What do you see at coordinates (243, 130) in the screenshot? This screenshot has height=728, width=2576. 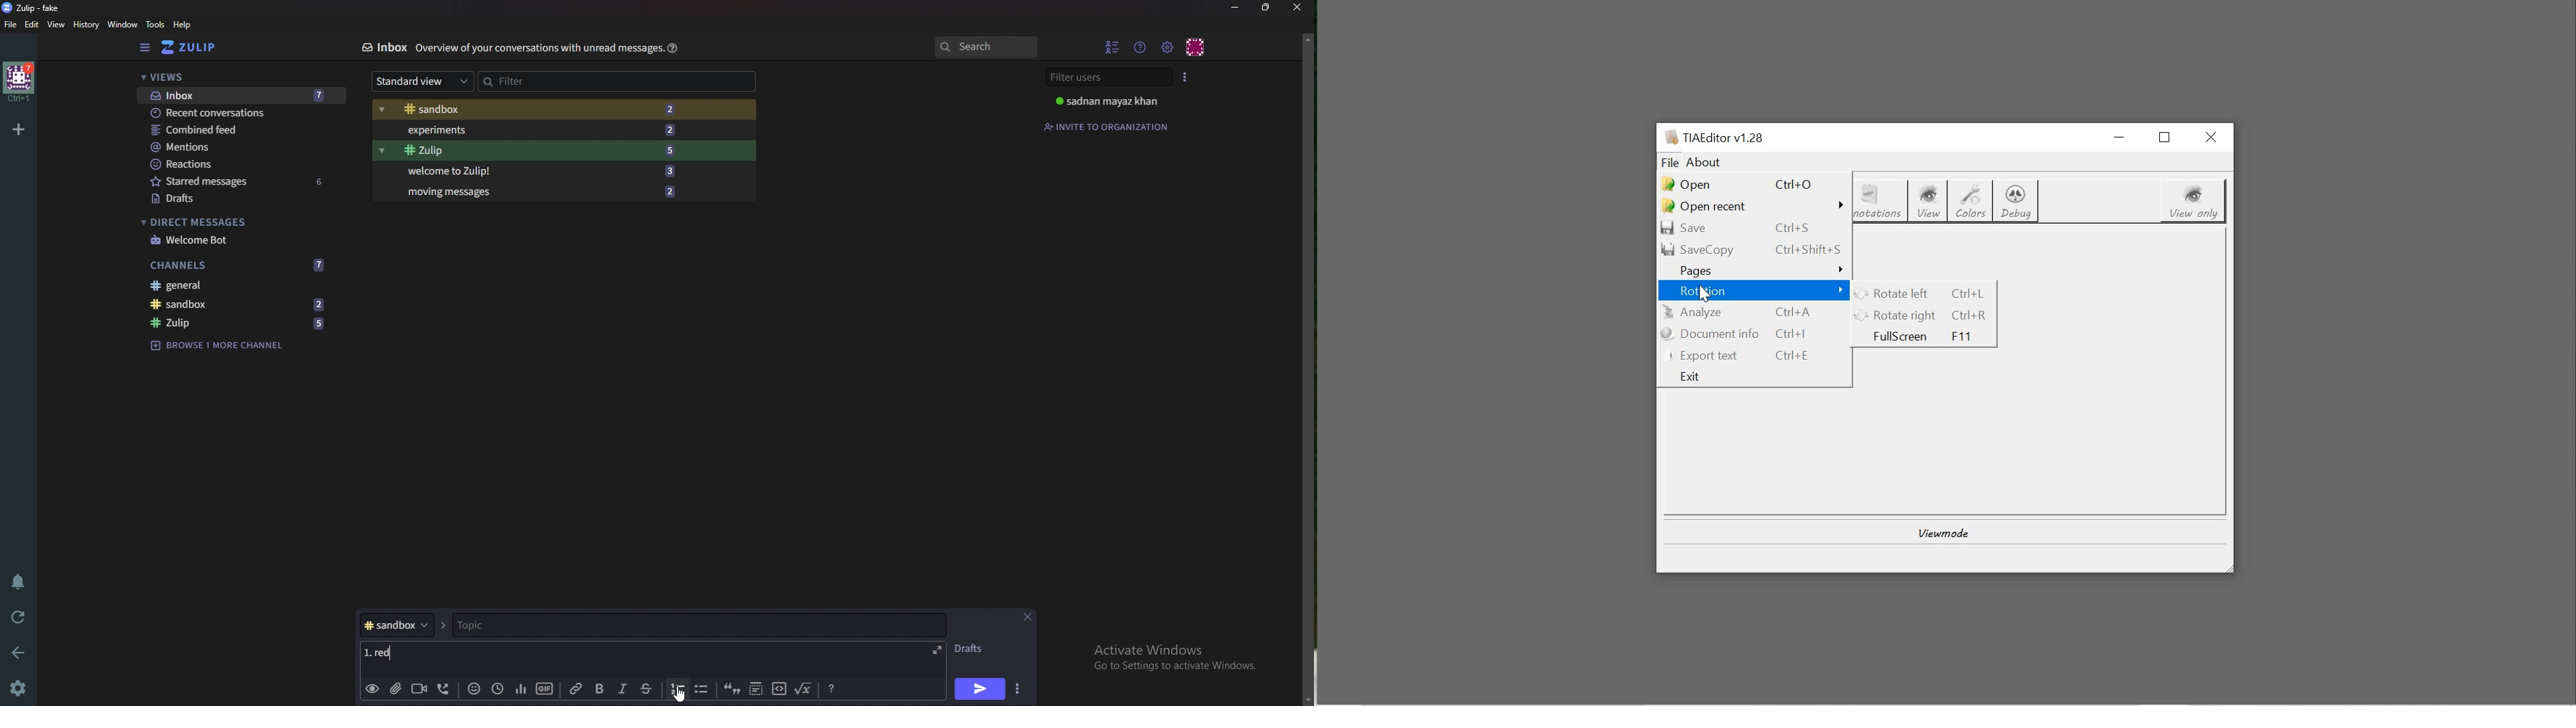 I see `Combine feed` at bounding box center [243, 130].